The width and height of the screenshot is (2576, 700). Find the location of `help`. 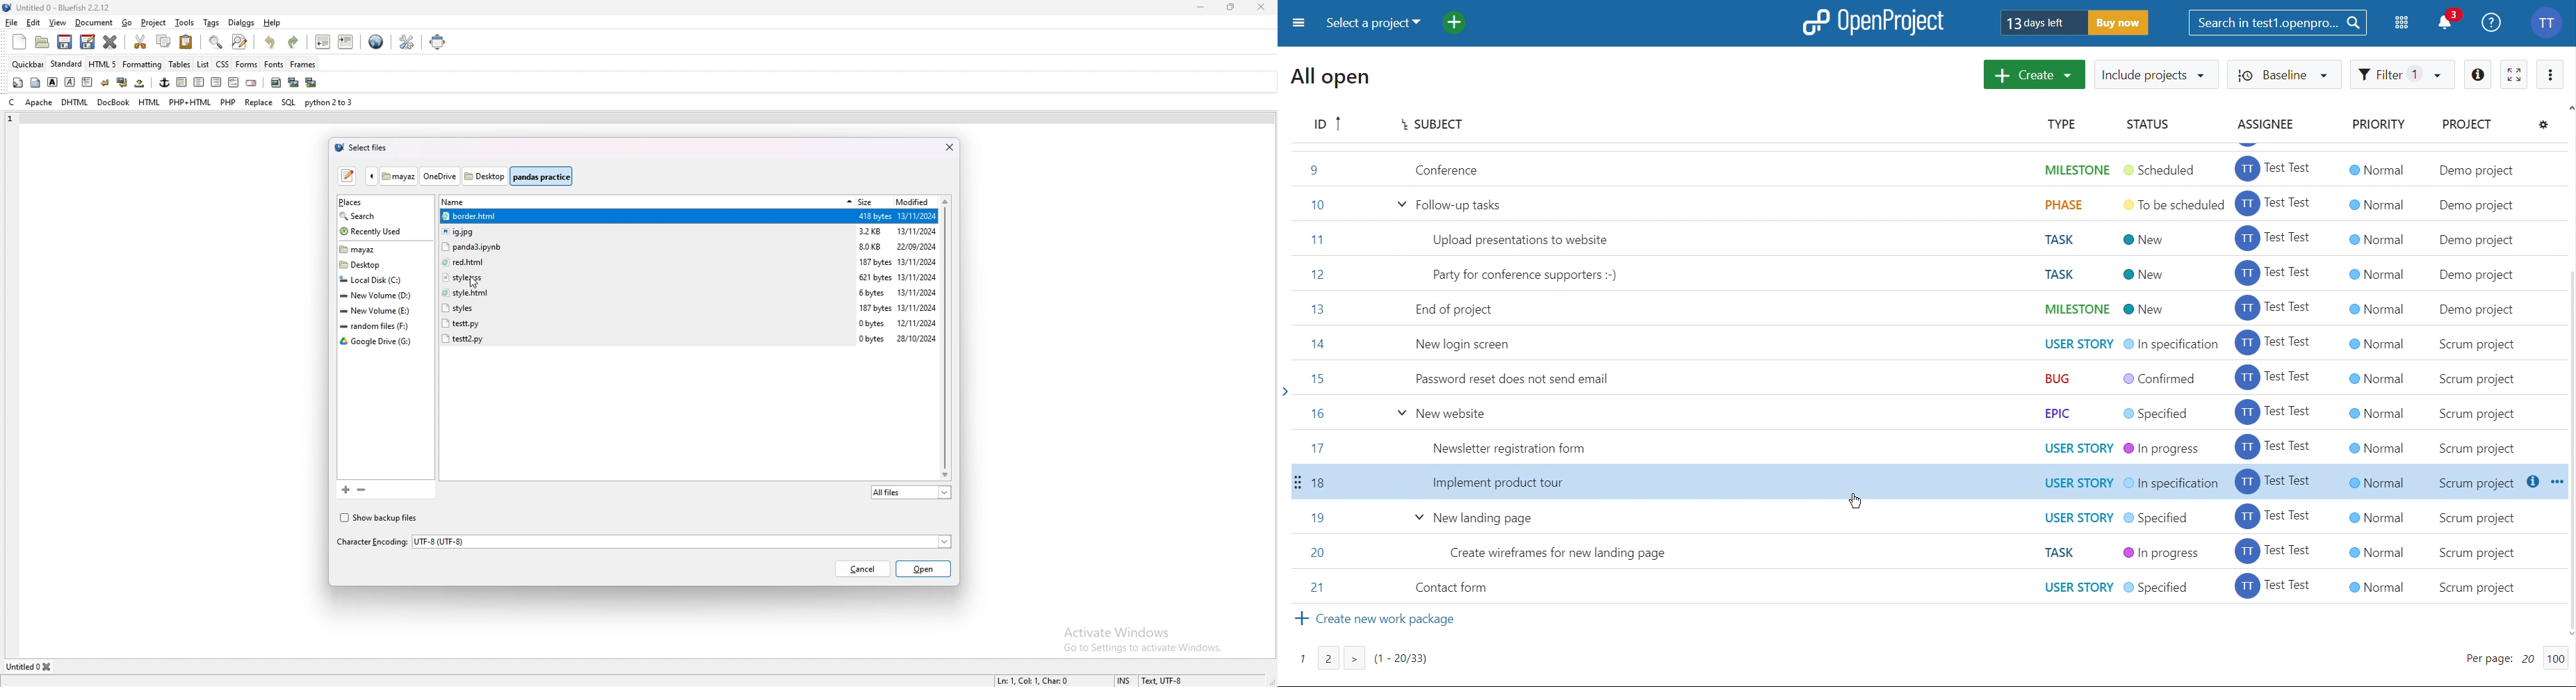

help is located at coordinates (273, 23).